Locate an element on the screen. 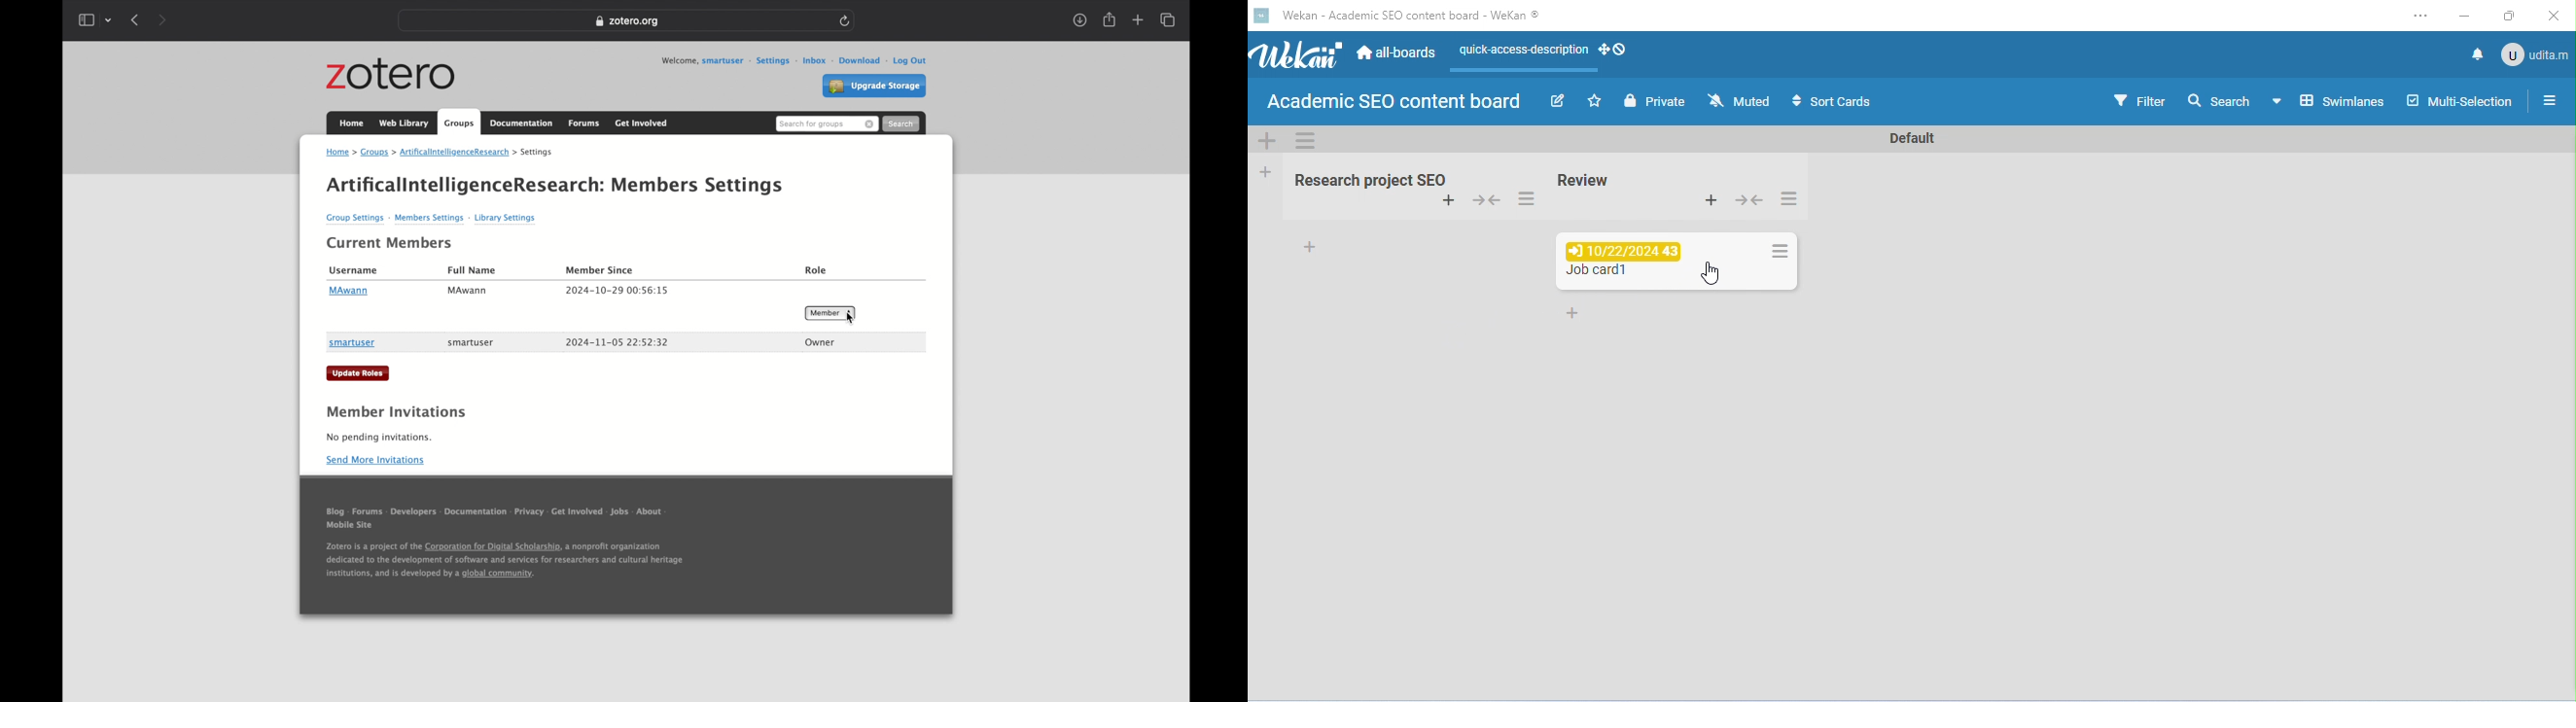 This screenshot has width=2576, height=728. quick-access-description is located at coordinates (1521, 53).